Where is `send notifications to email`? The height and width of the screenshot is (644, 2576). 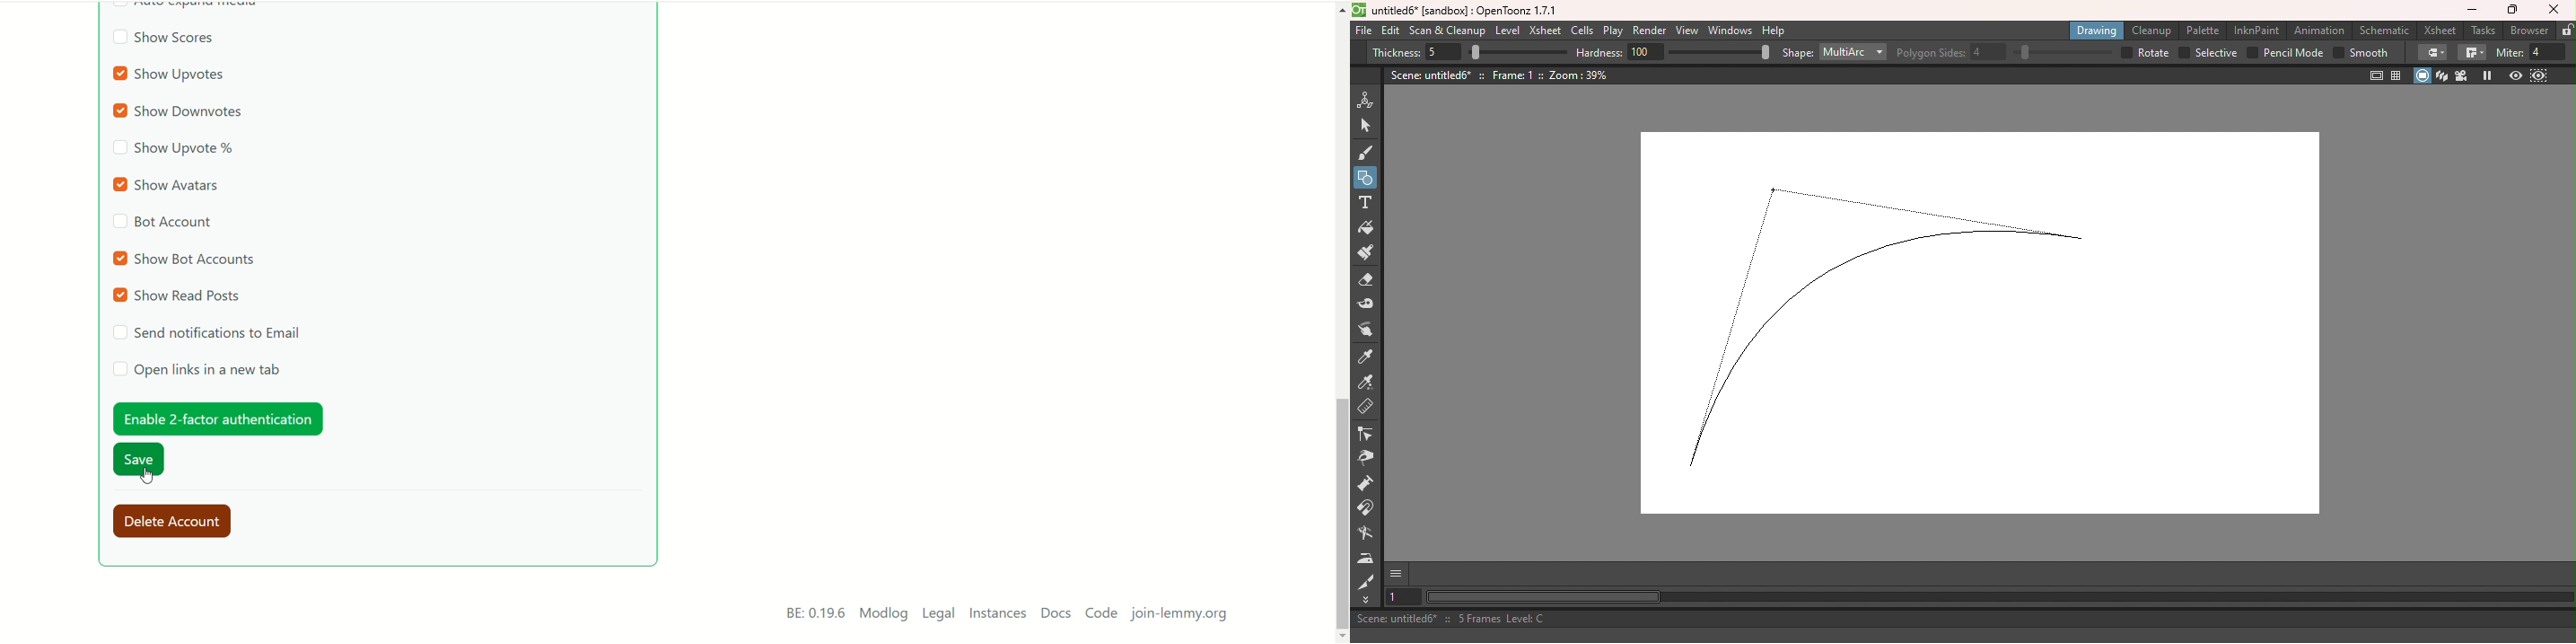 send notifications to email is located at coordinates (210, 333).